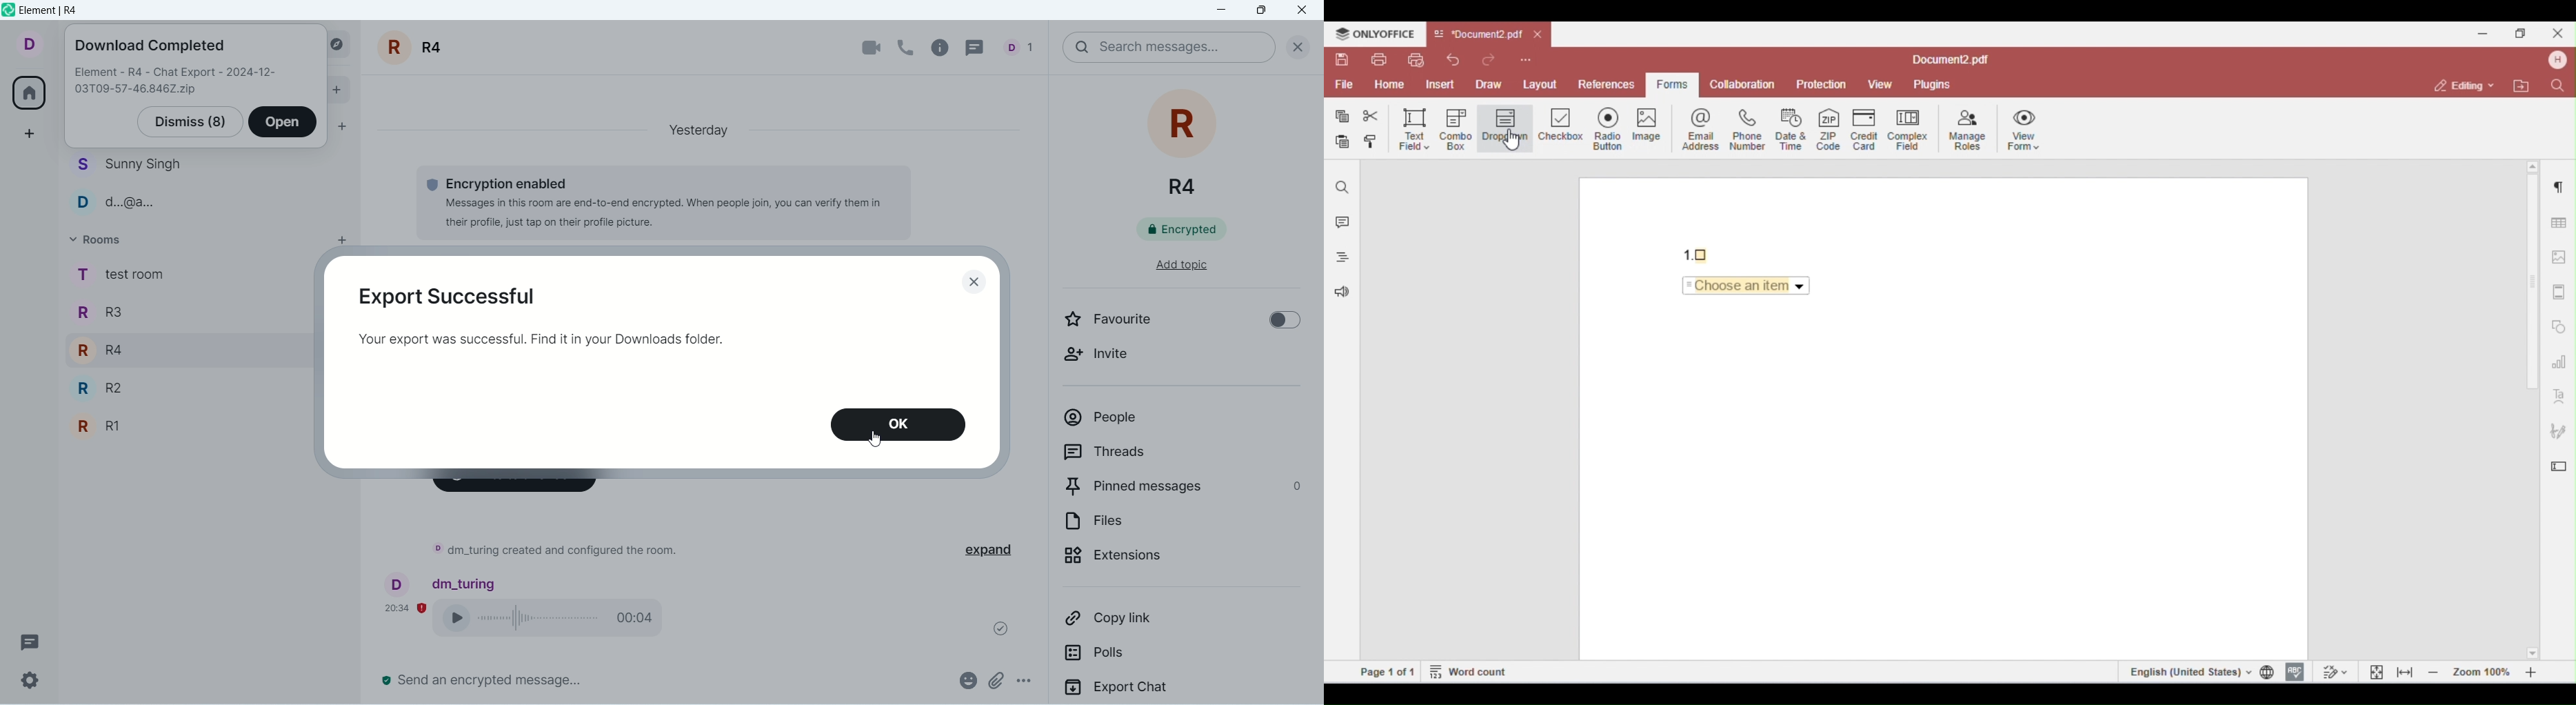 The image size is (2576, 728). I want to click on ok, so click(900, 424).